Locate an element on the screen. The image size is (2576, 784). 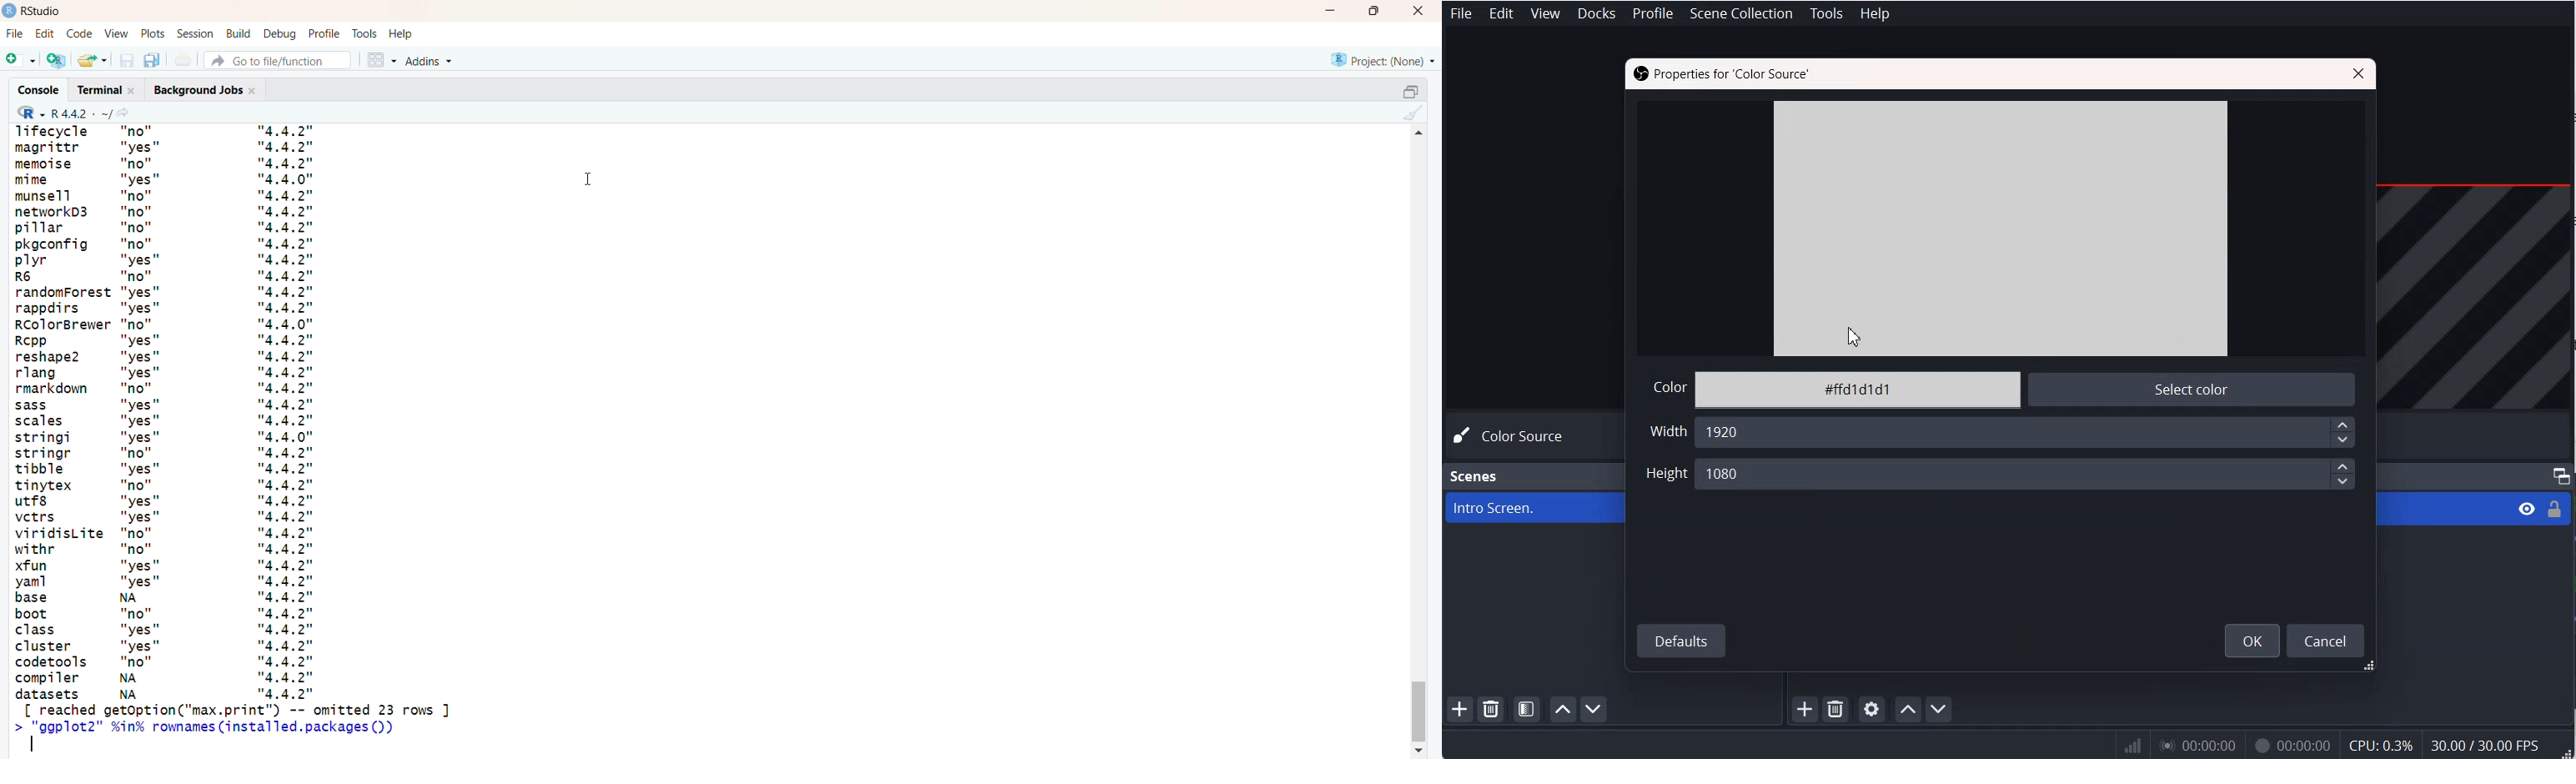
Color window Display is located at coordinates (2000, 229).